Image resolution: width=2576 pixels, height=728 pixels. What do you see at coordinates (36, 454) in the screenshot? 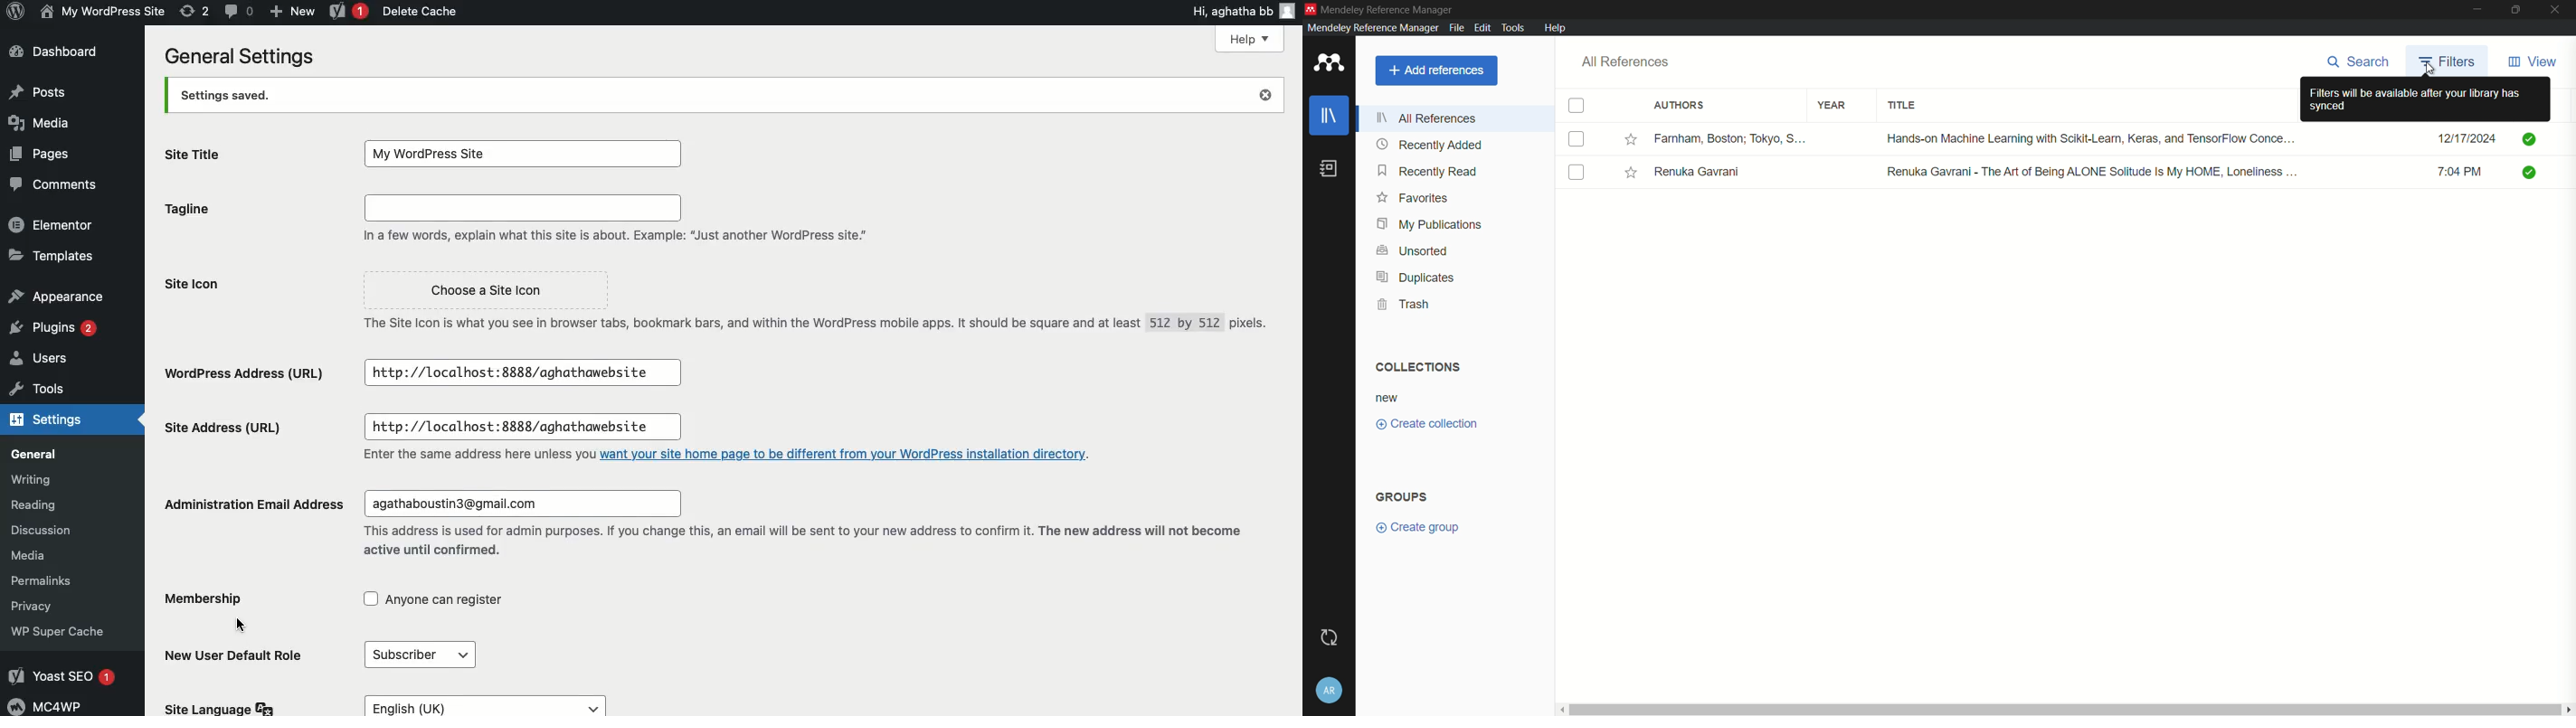
I see `General` at bounding box center [36, 454].